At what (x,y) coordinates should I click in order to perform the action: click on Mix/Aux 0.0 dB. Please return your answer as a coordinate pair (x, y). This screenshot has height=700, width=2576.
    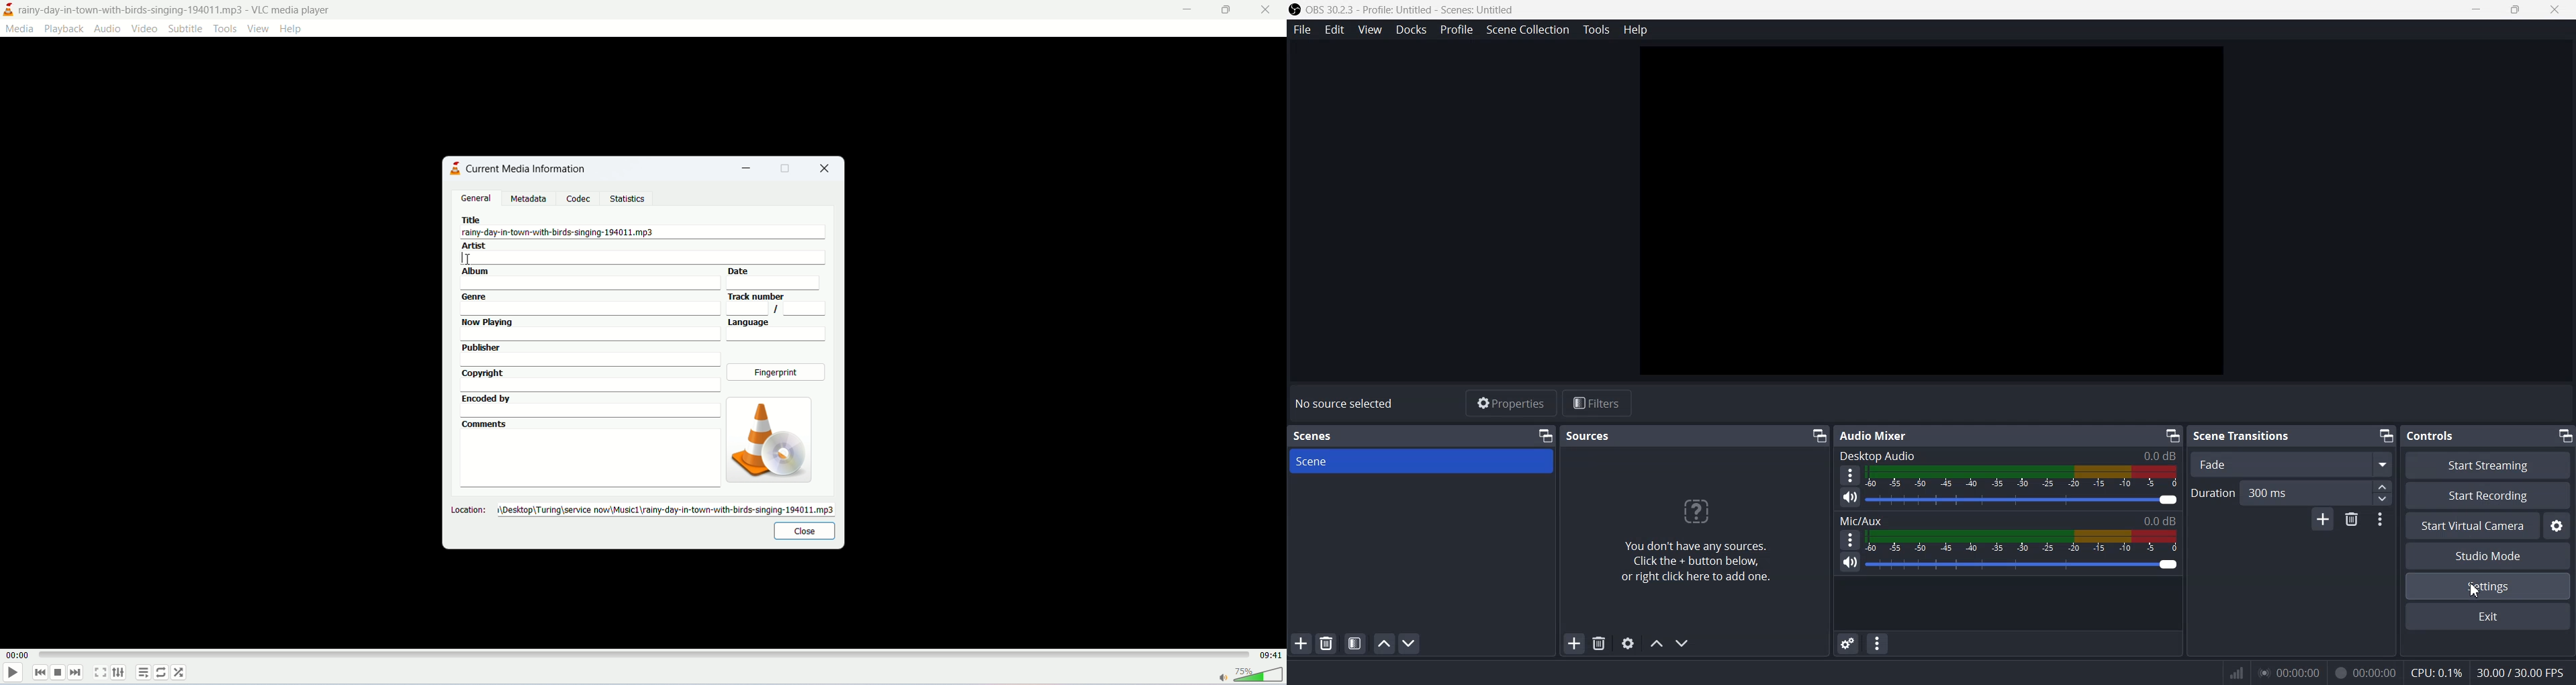
    Looking at the image, I should click on (2008, 518).